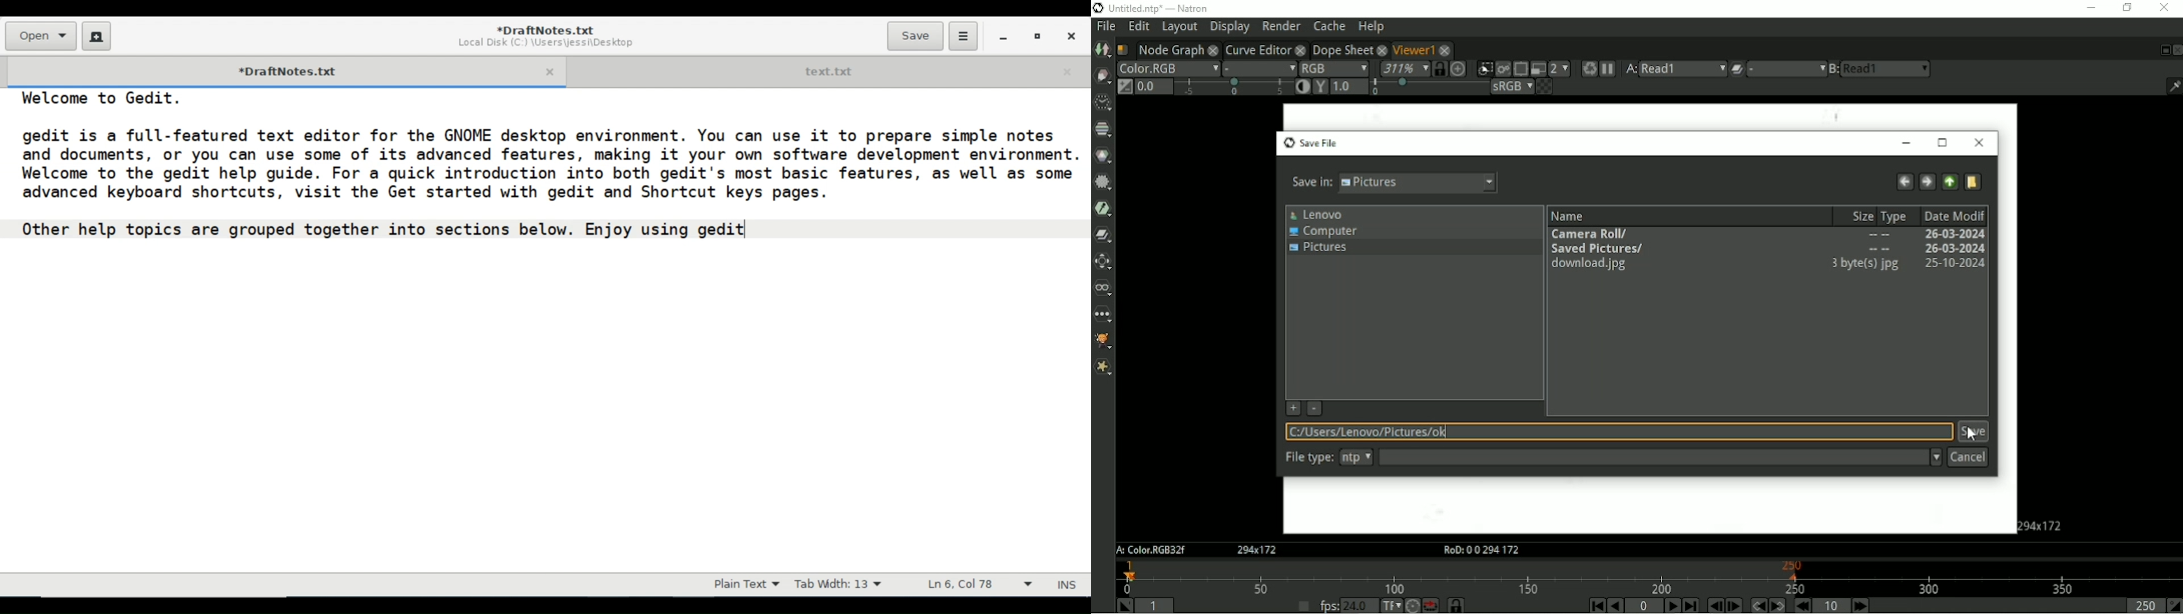 Image resolution: width=2184 pixels, height=616 pixels. Describe the element at coordinates (828, 70) in the screenshot. I see `Open Tab` at that location.